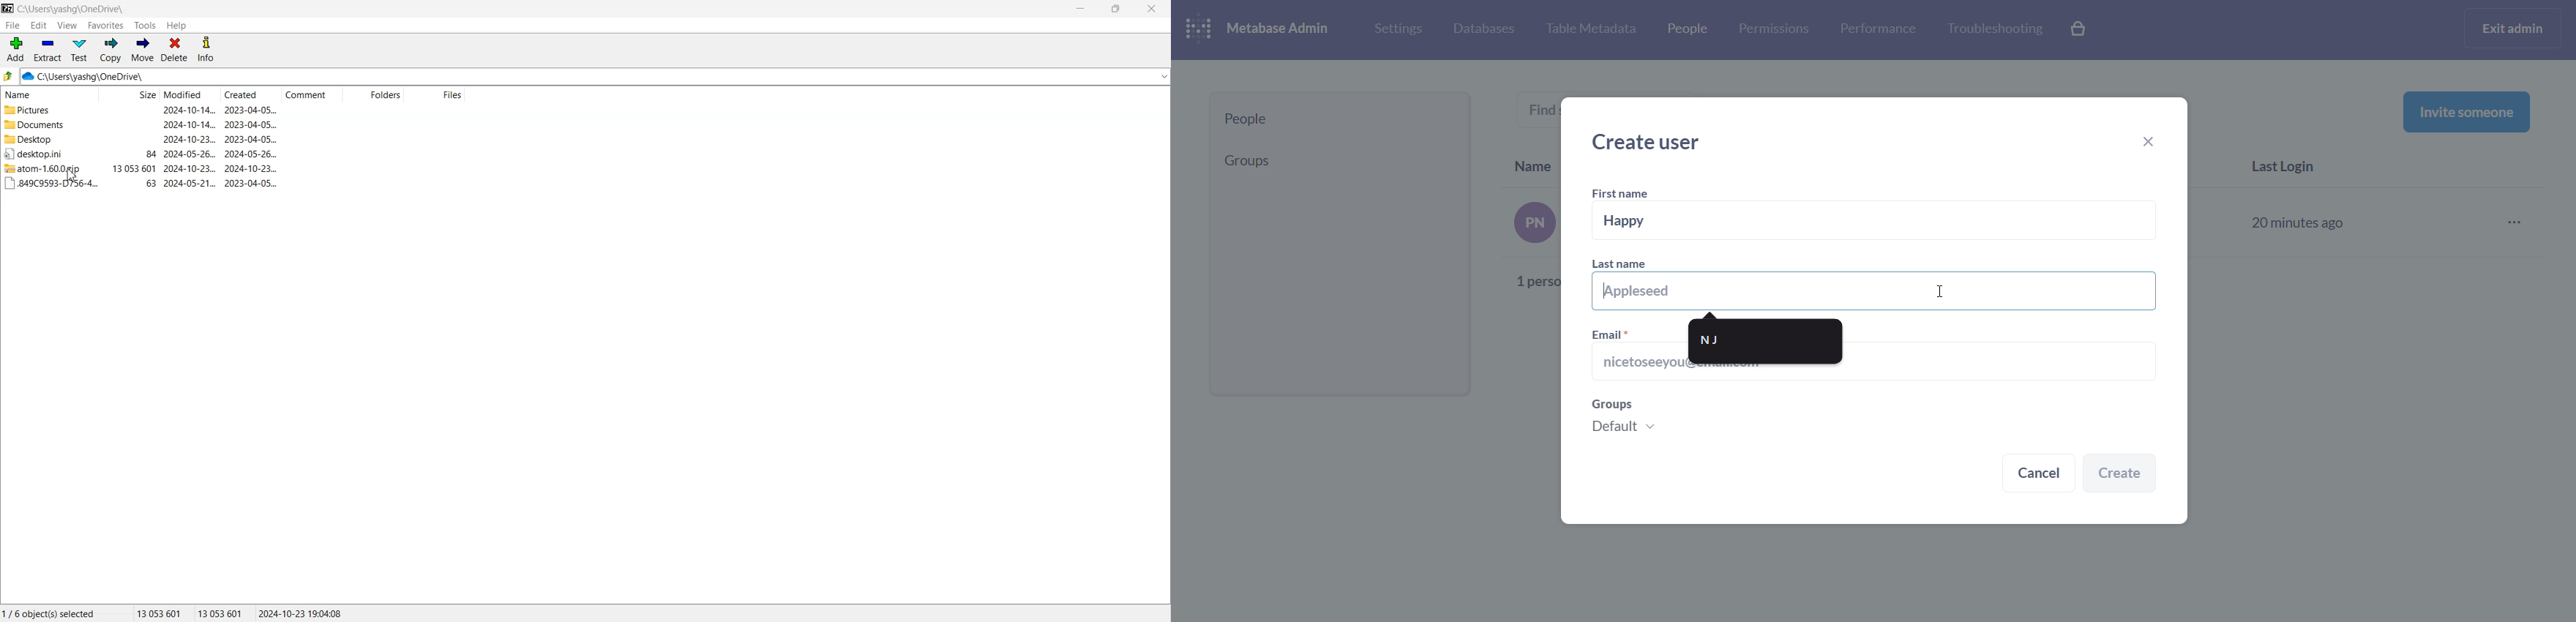  What do you see at coordinates (151, 154) in the screenshot?
I see `84` at bounding box center [151, 154].